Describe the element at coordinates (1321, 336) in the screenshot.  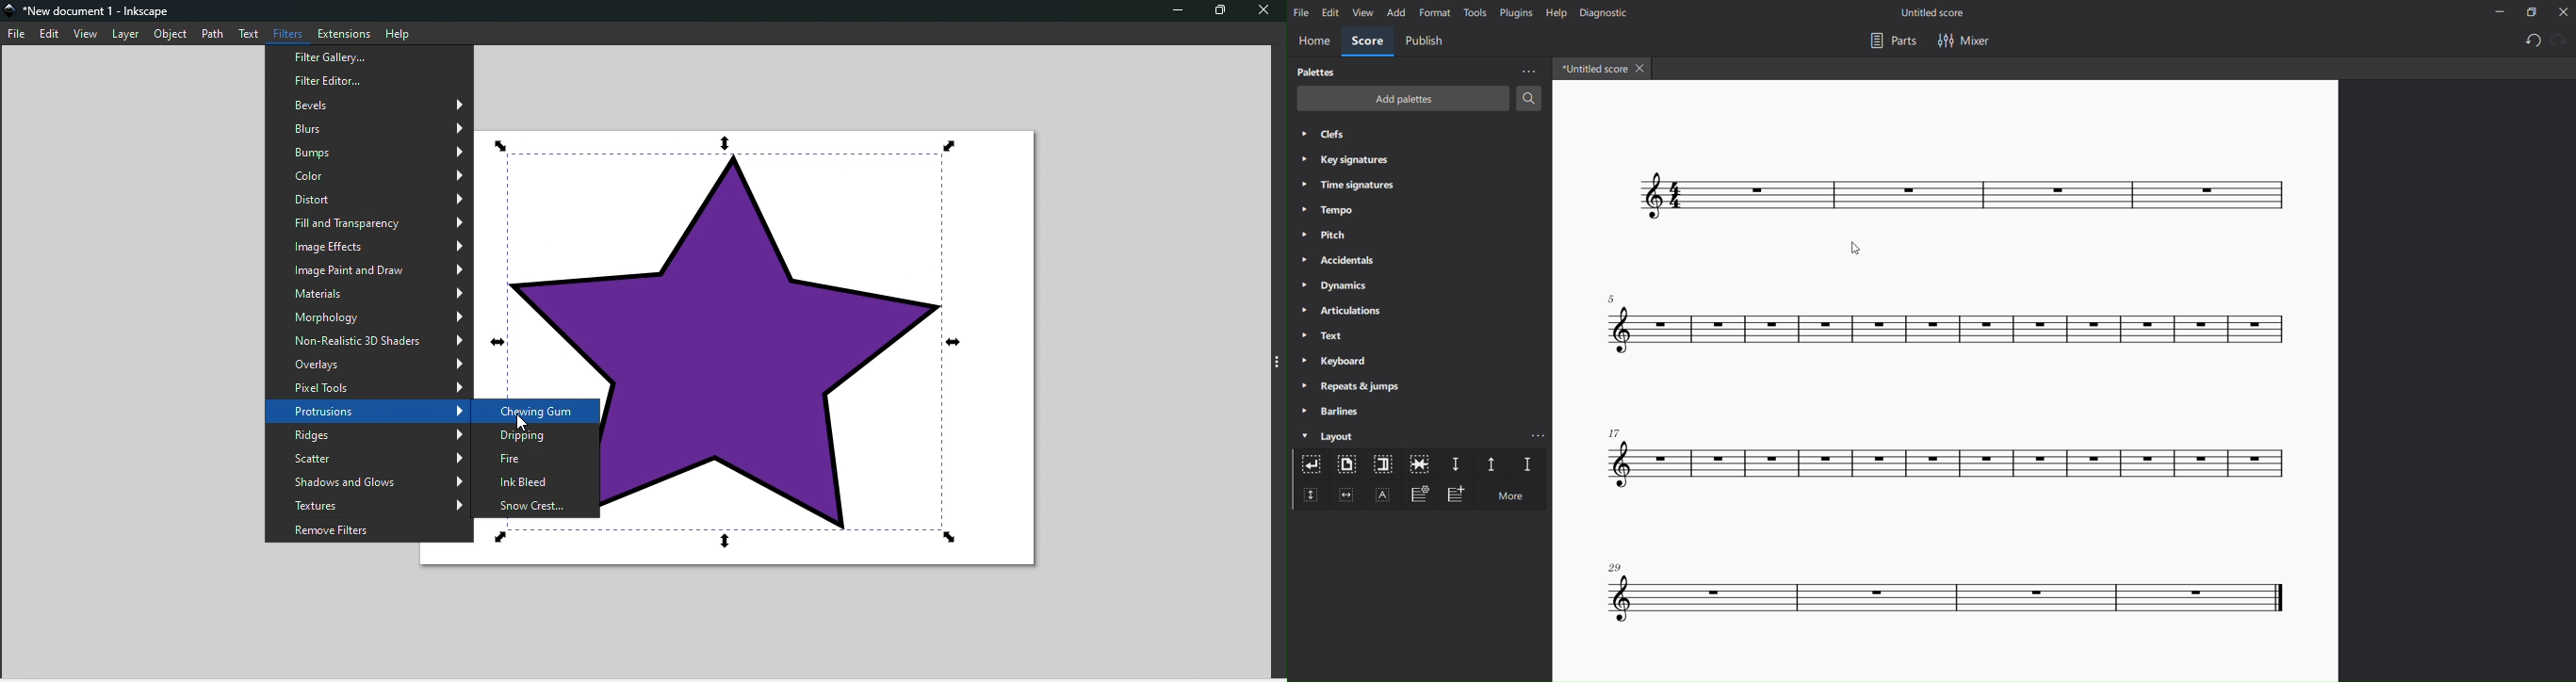
I see `text` at that location.